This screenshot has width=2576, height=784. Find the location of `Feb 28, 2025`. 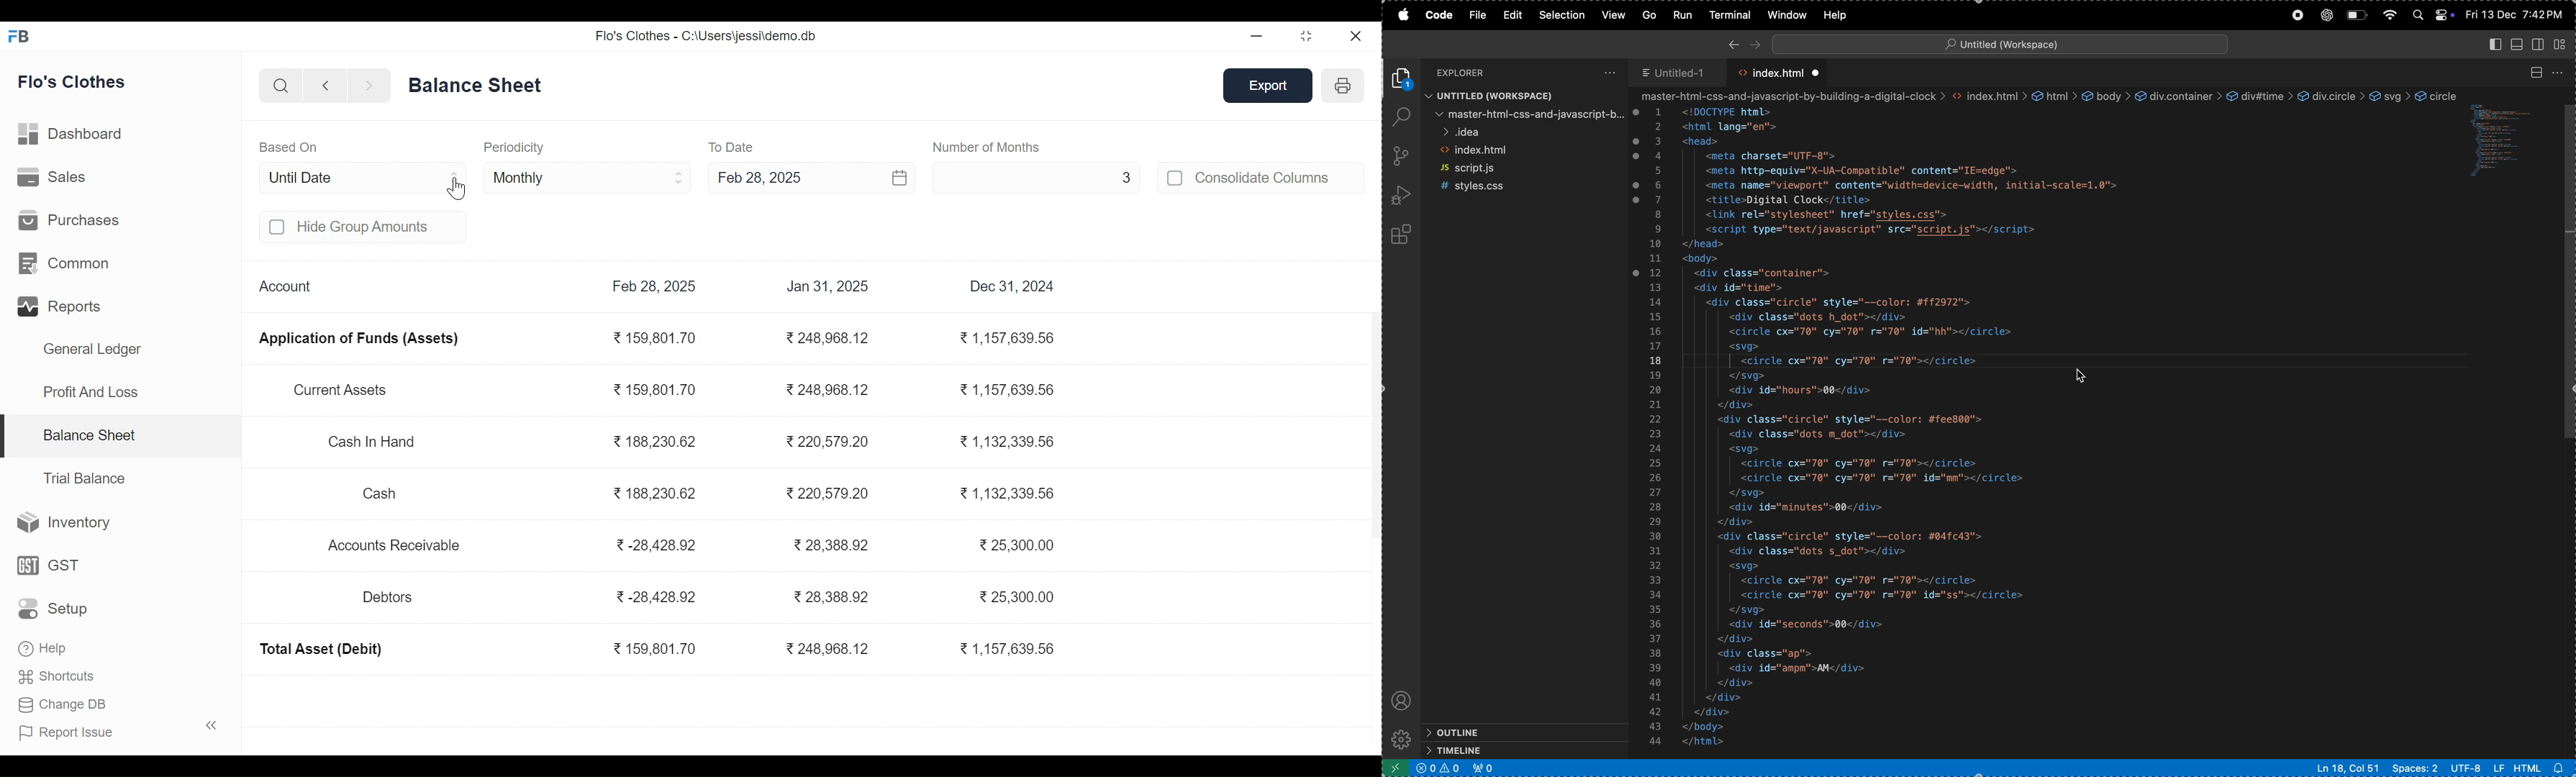

Feb 28, 2025 is located at coordinates (787, 176).